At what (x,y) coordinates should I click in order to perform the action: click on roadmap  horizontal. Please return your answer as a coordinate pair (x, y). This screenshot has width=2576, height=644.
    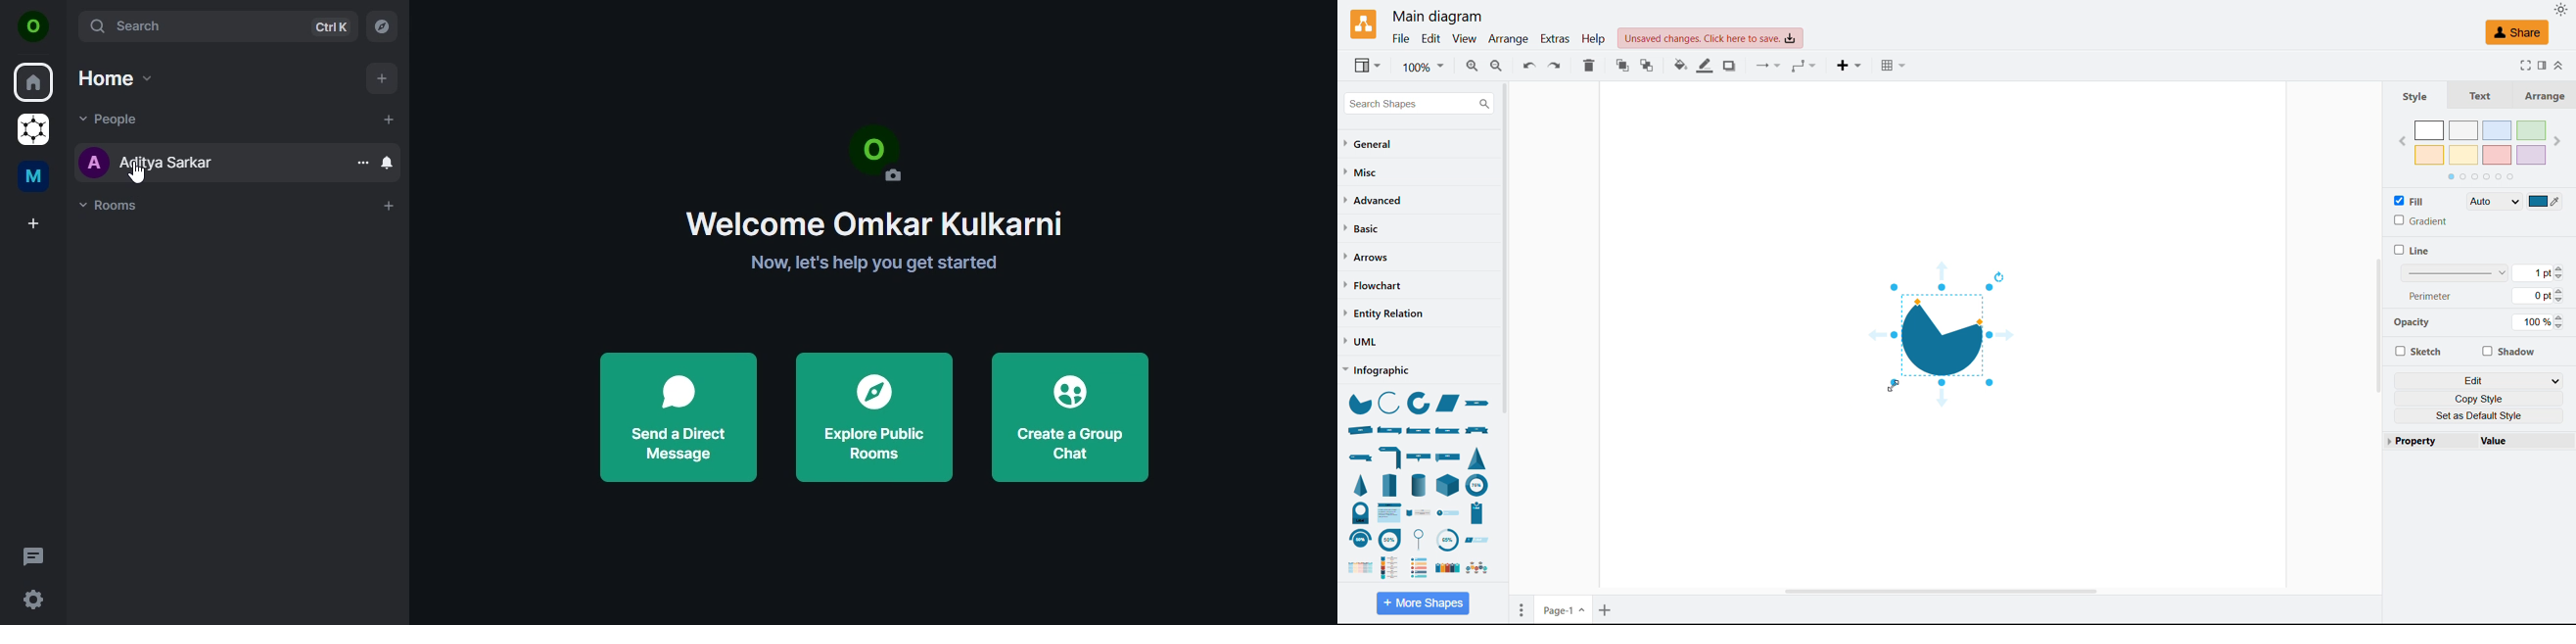
    Looking at the image, I should click on (1476, 568).